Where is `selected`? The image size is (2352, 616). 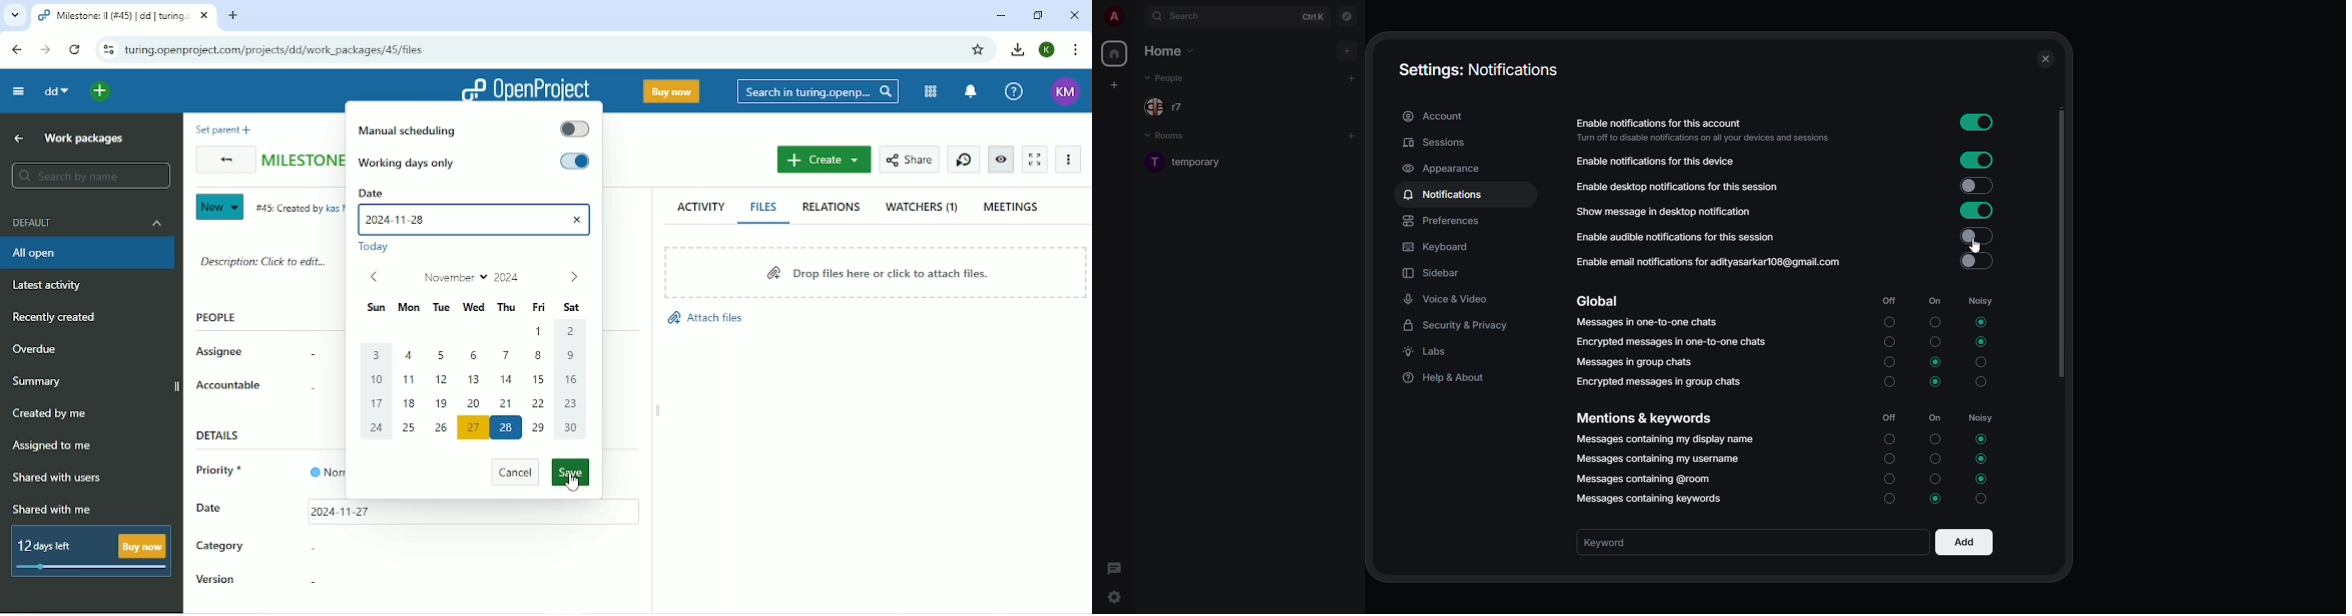 selected is located at coordinates (1937, 363).